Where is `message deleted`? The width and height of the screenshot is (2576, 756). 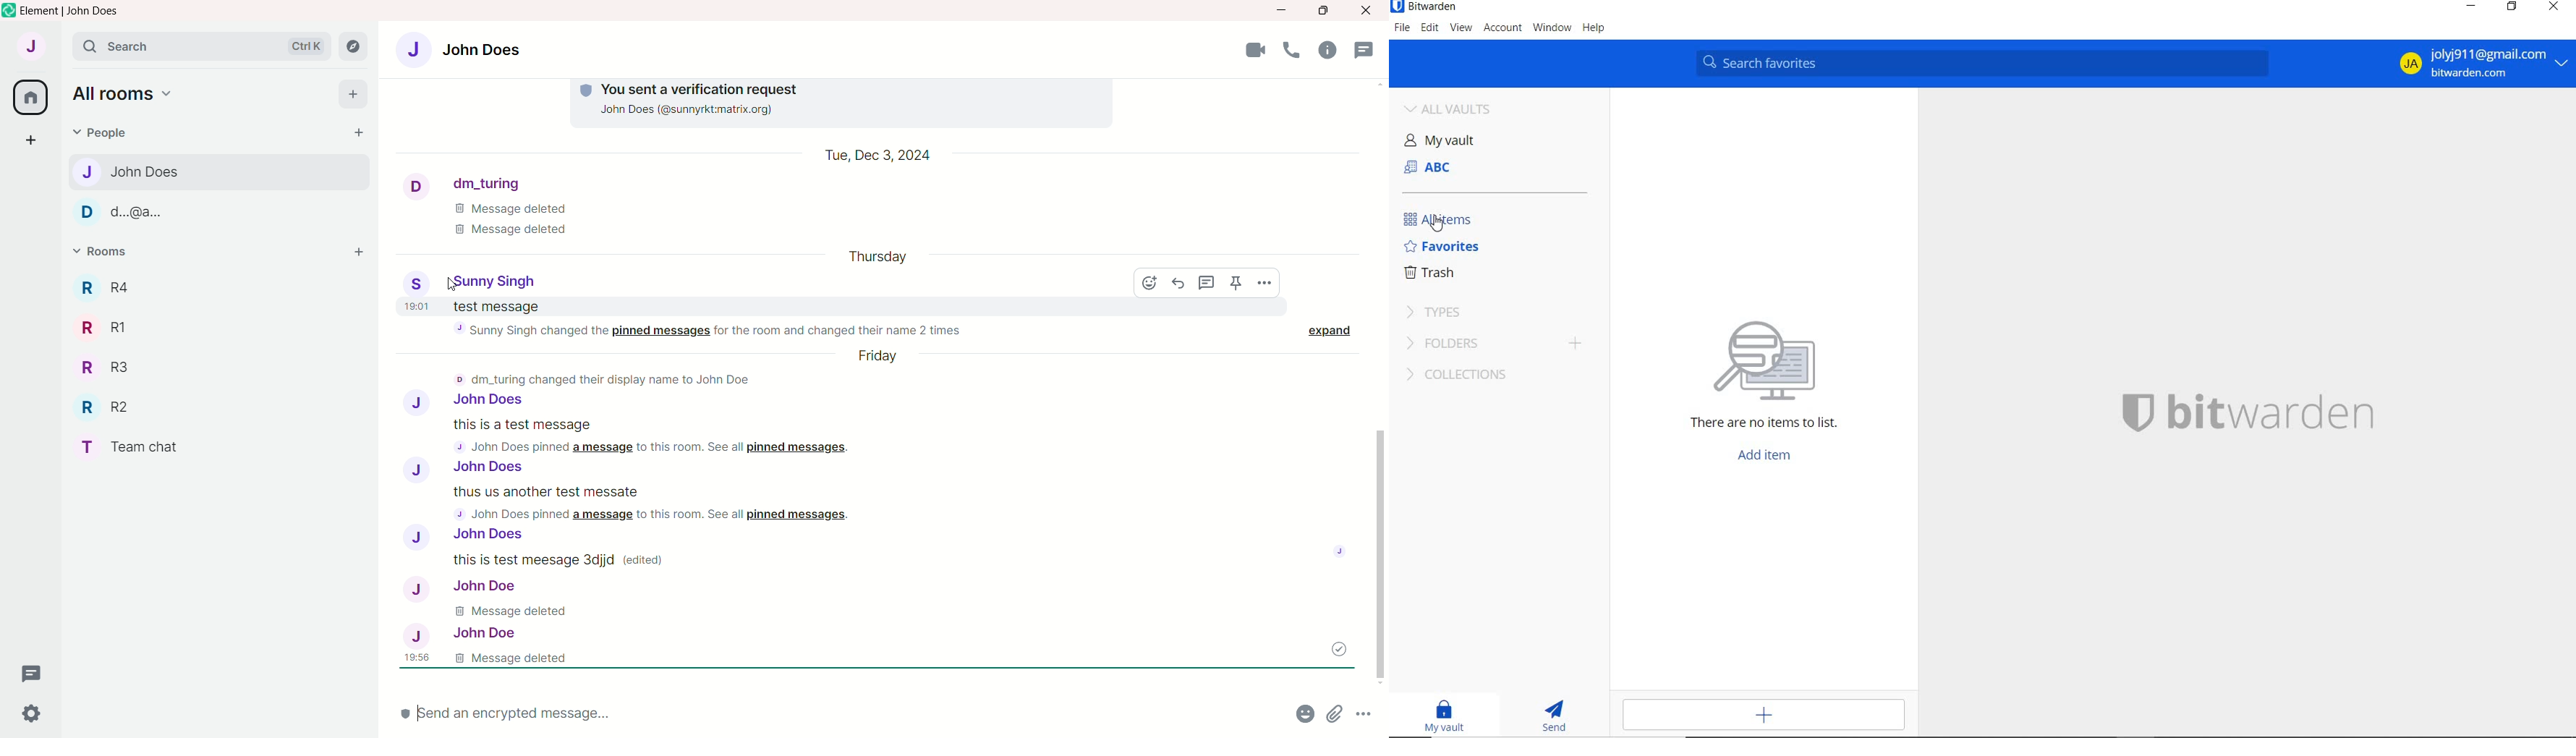
message deleted is located at coordinates (494, 658).